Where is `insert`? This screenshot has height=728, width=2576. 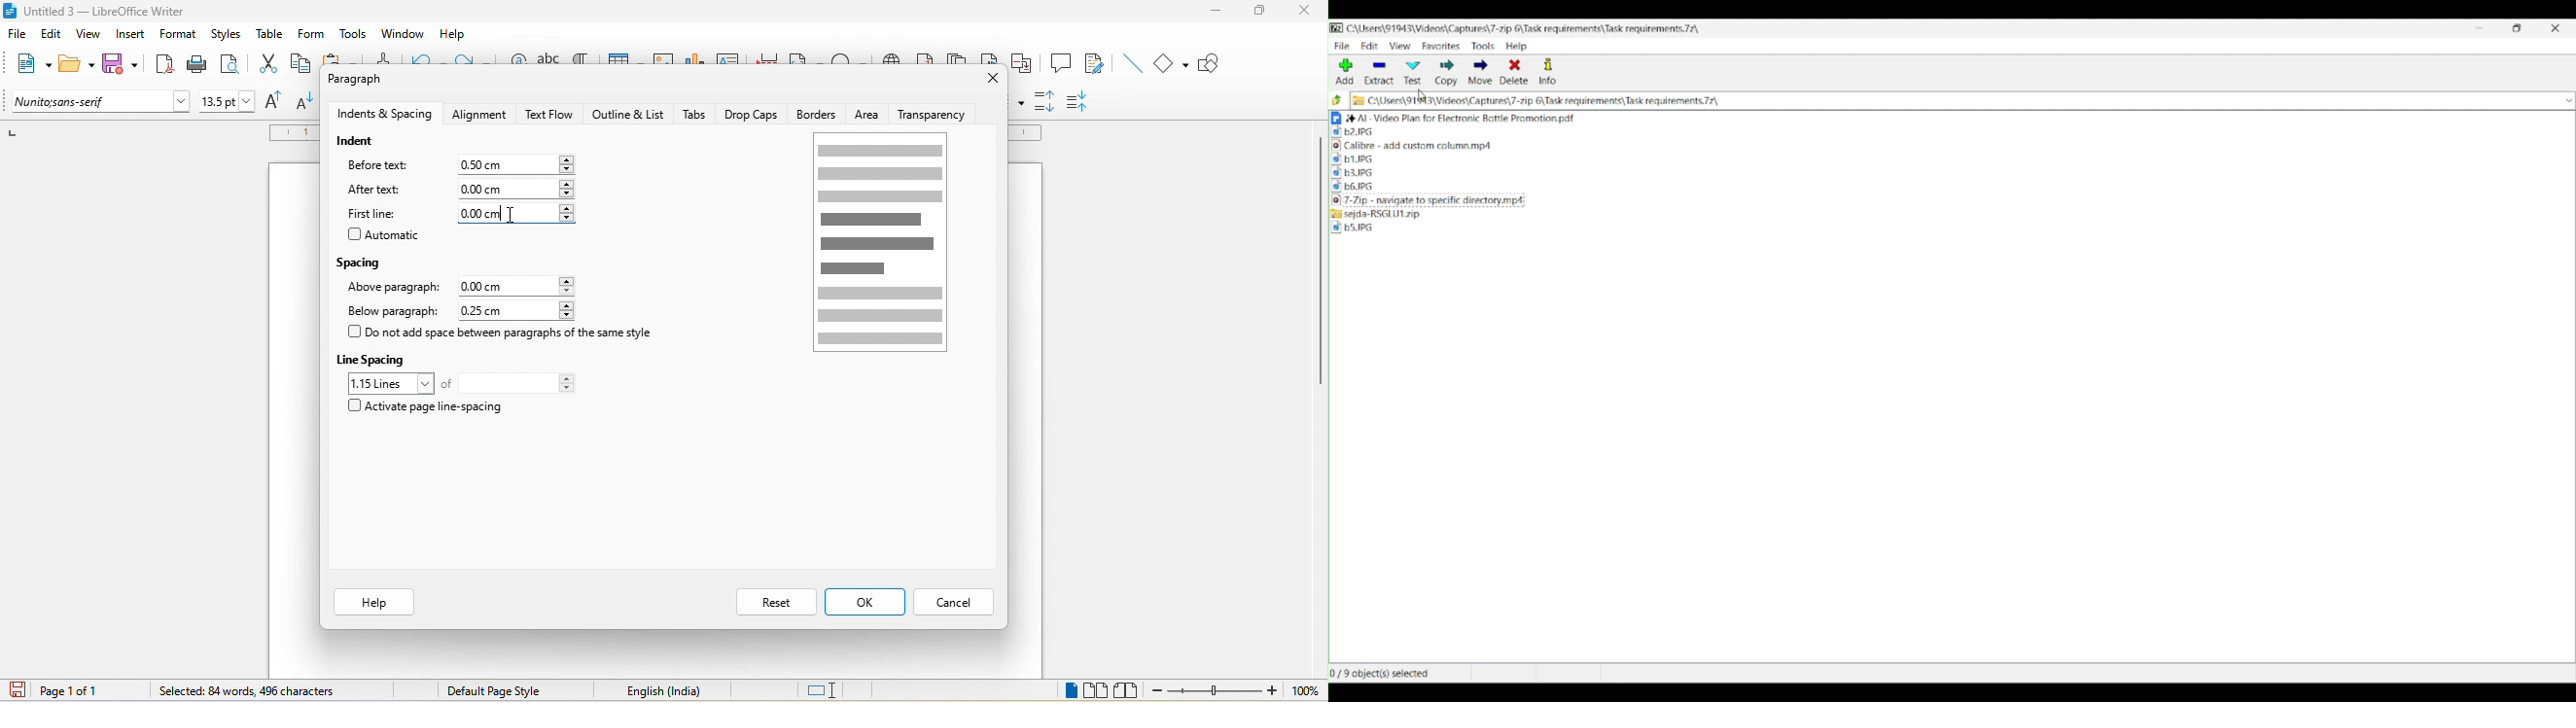
insert is located at coordinates (130, 36).